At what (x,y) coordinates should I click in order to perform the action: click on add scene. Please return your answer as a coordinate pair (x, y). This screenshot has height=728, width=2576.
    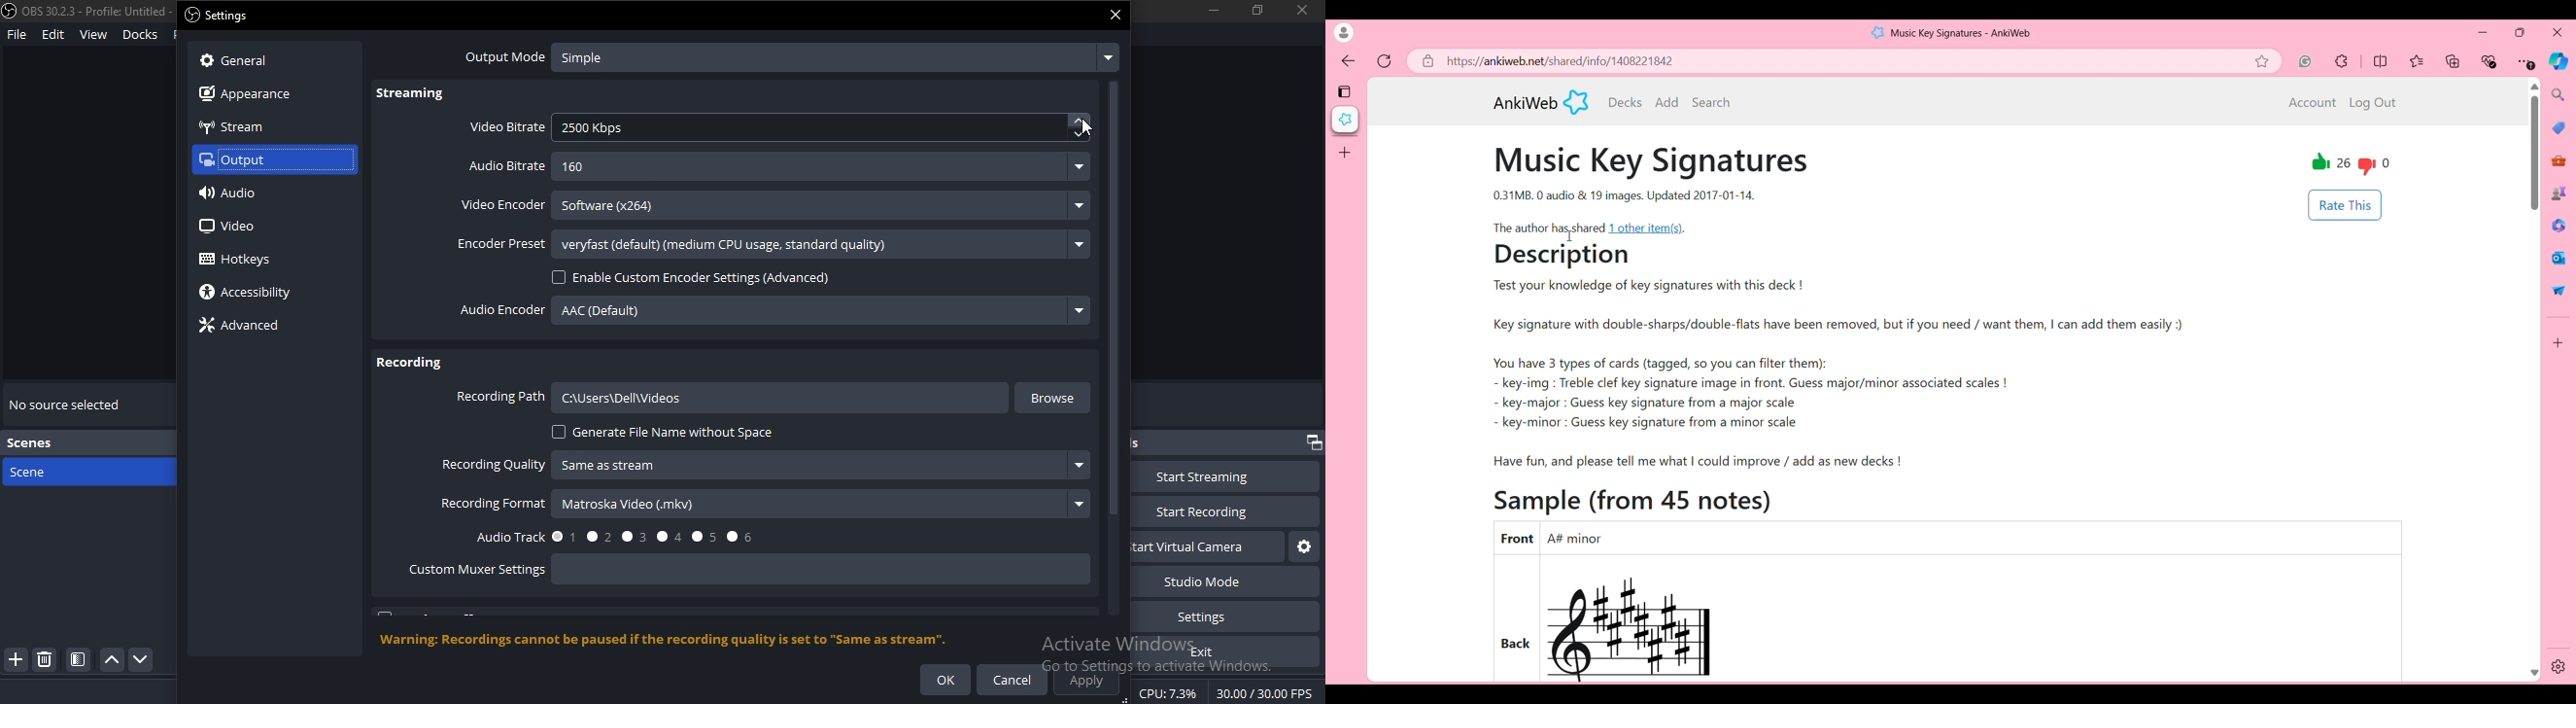
    Looking at the image, I should click on (17, 660).